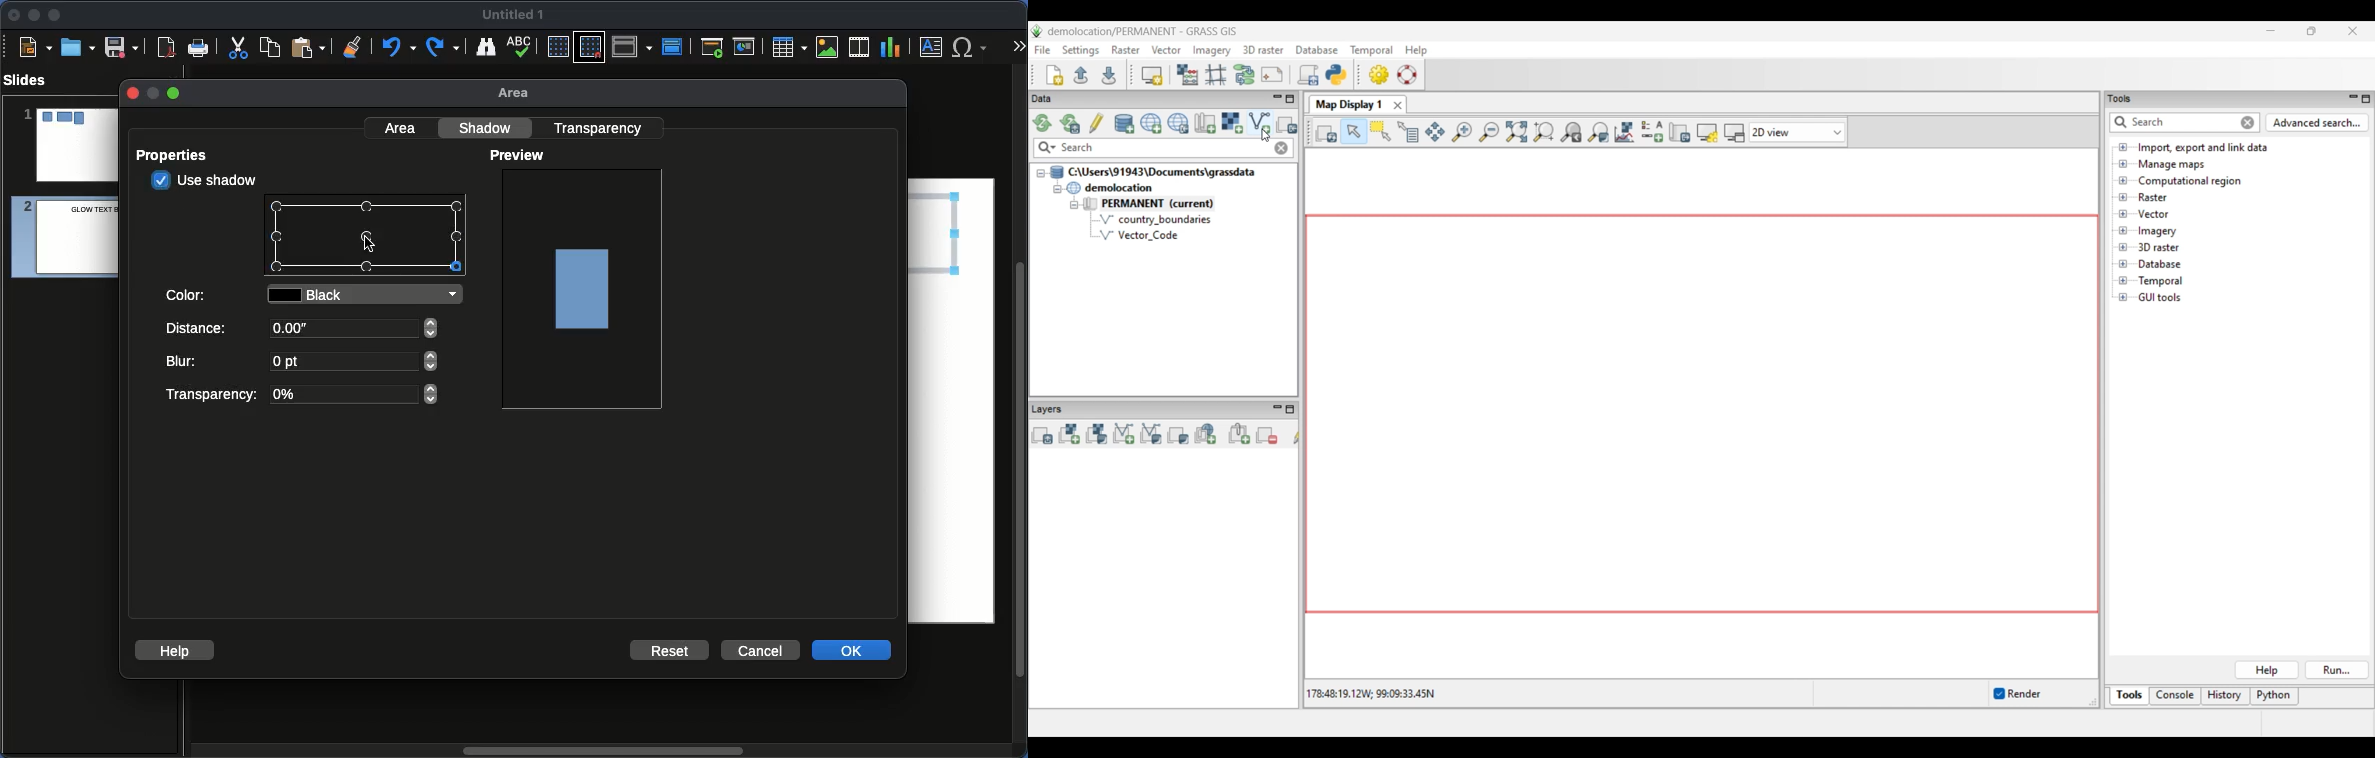 The width and height of the screenshot is (2380, 784). I want to click on Export as PDF, so click(166, 48).